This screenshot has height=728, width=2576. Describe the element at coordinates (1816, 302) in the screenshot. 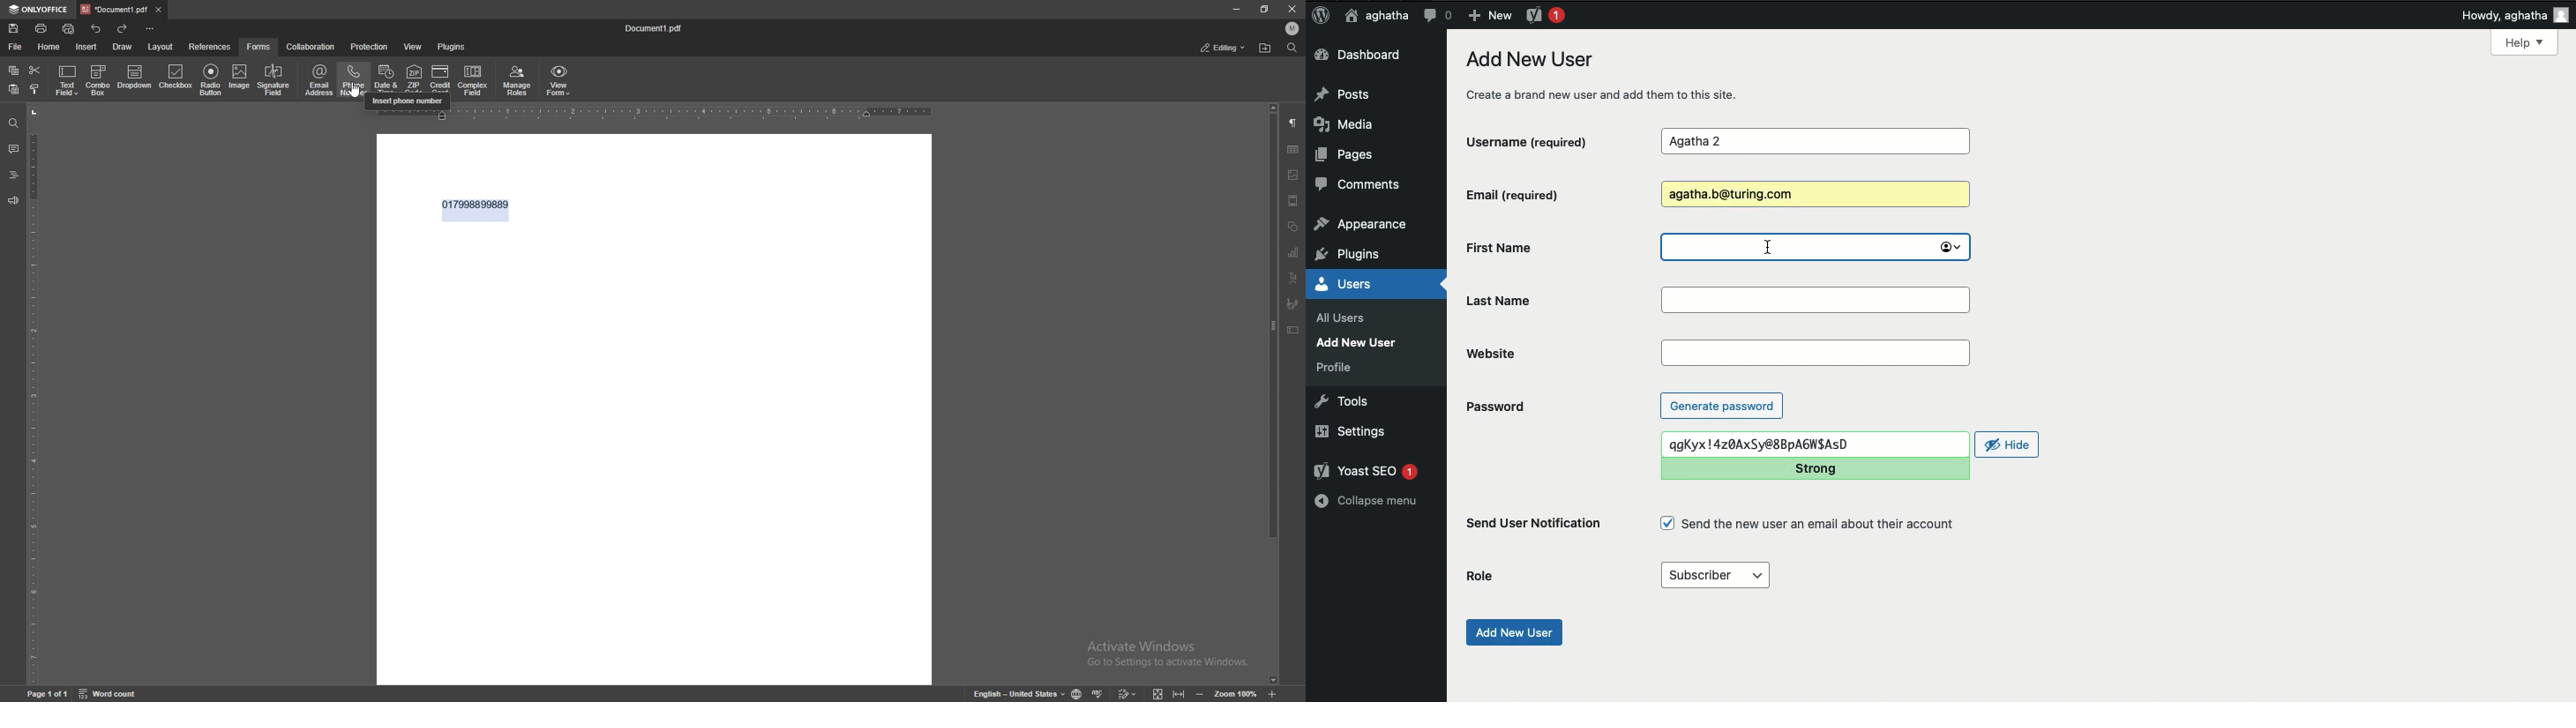

I see `Last name` at that location.